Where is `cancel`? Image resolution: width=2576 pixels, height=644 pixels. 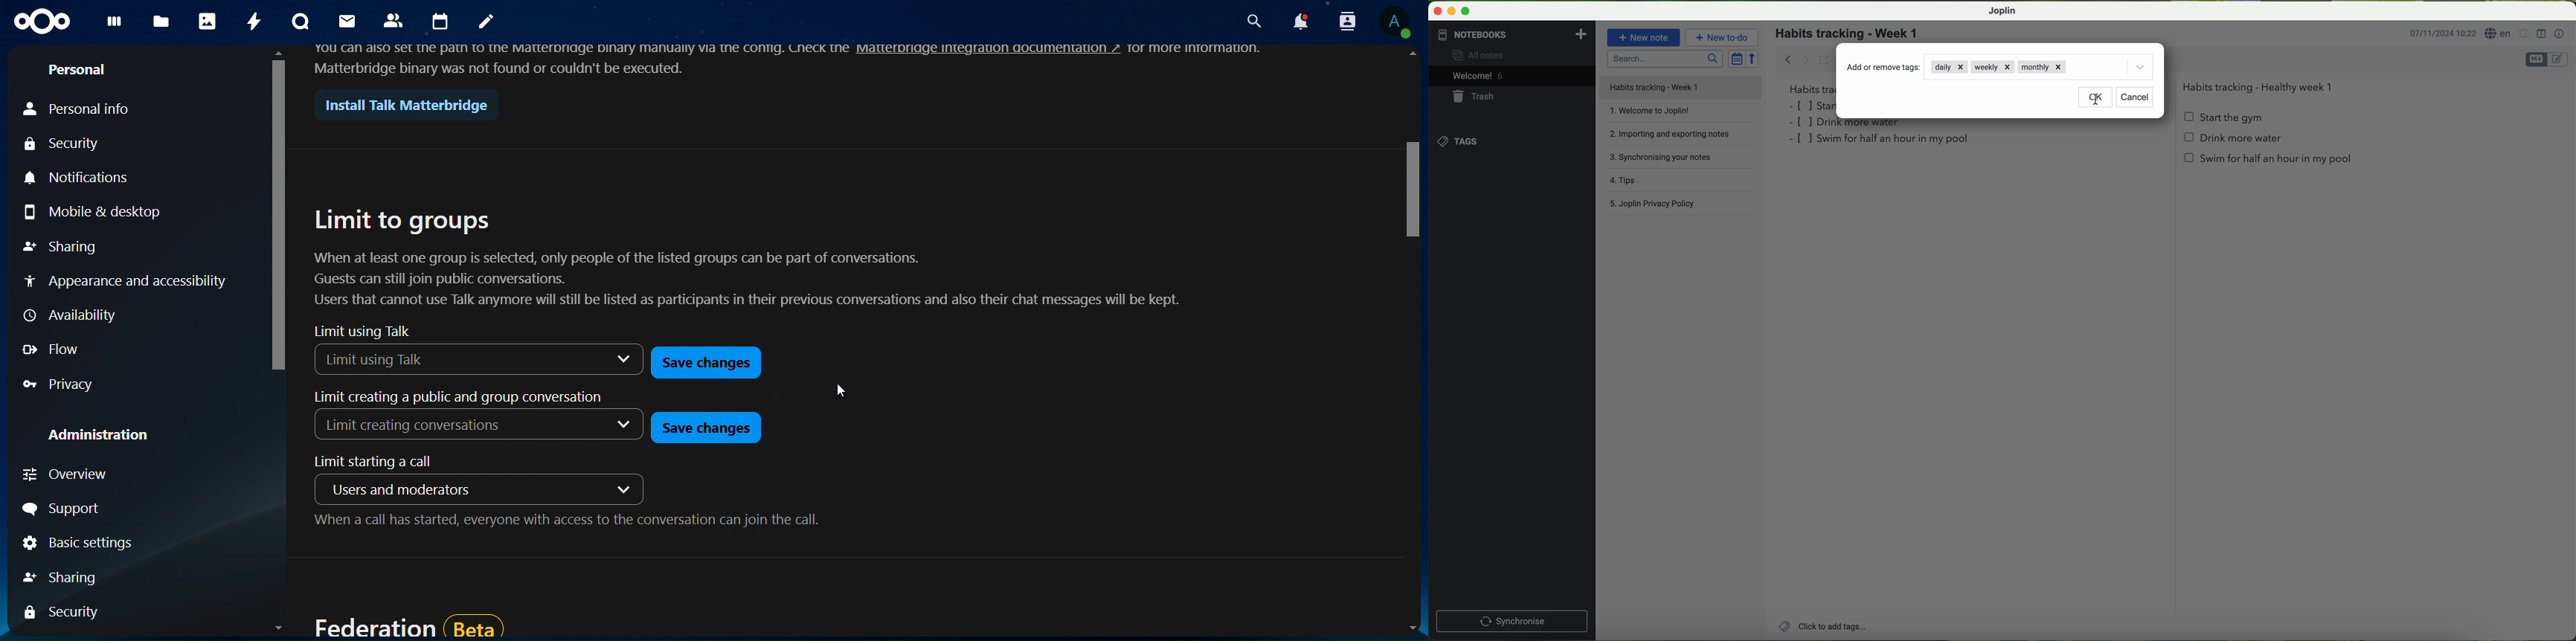
cancel is located at coordinates (2134, 97).